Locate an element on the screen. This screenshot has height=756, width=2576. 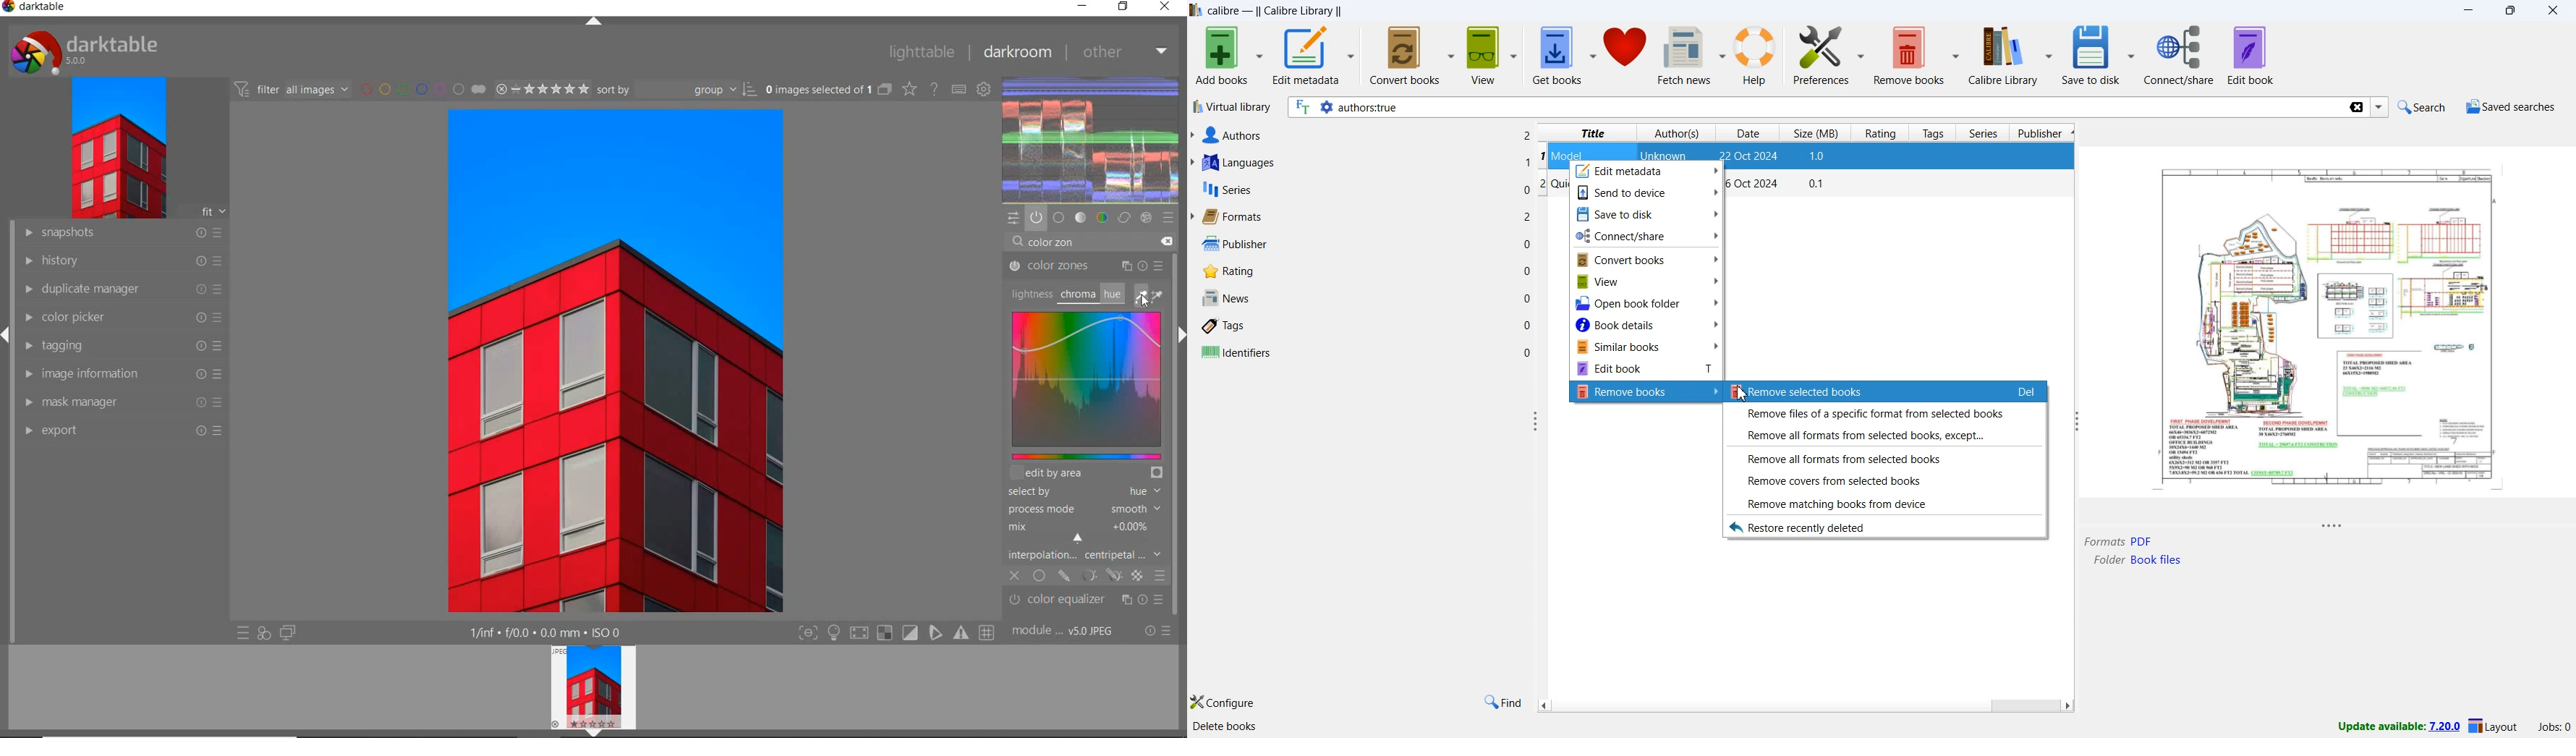
guides overlay is located at coordinates (935, 633).